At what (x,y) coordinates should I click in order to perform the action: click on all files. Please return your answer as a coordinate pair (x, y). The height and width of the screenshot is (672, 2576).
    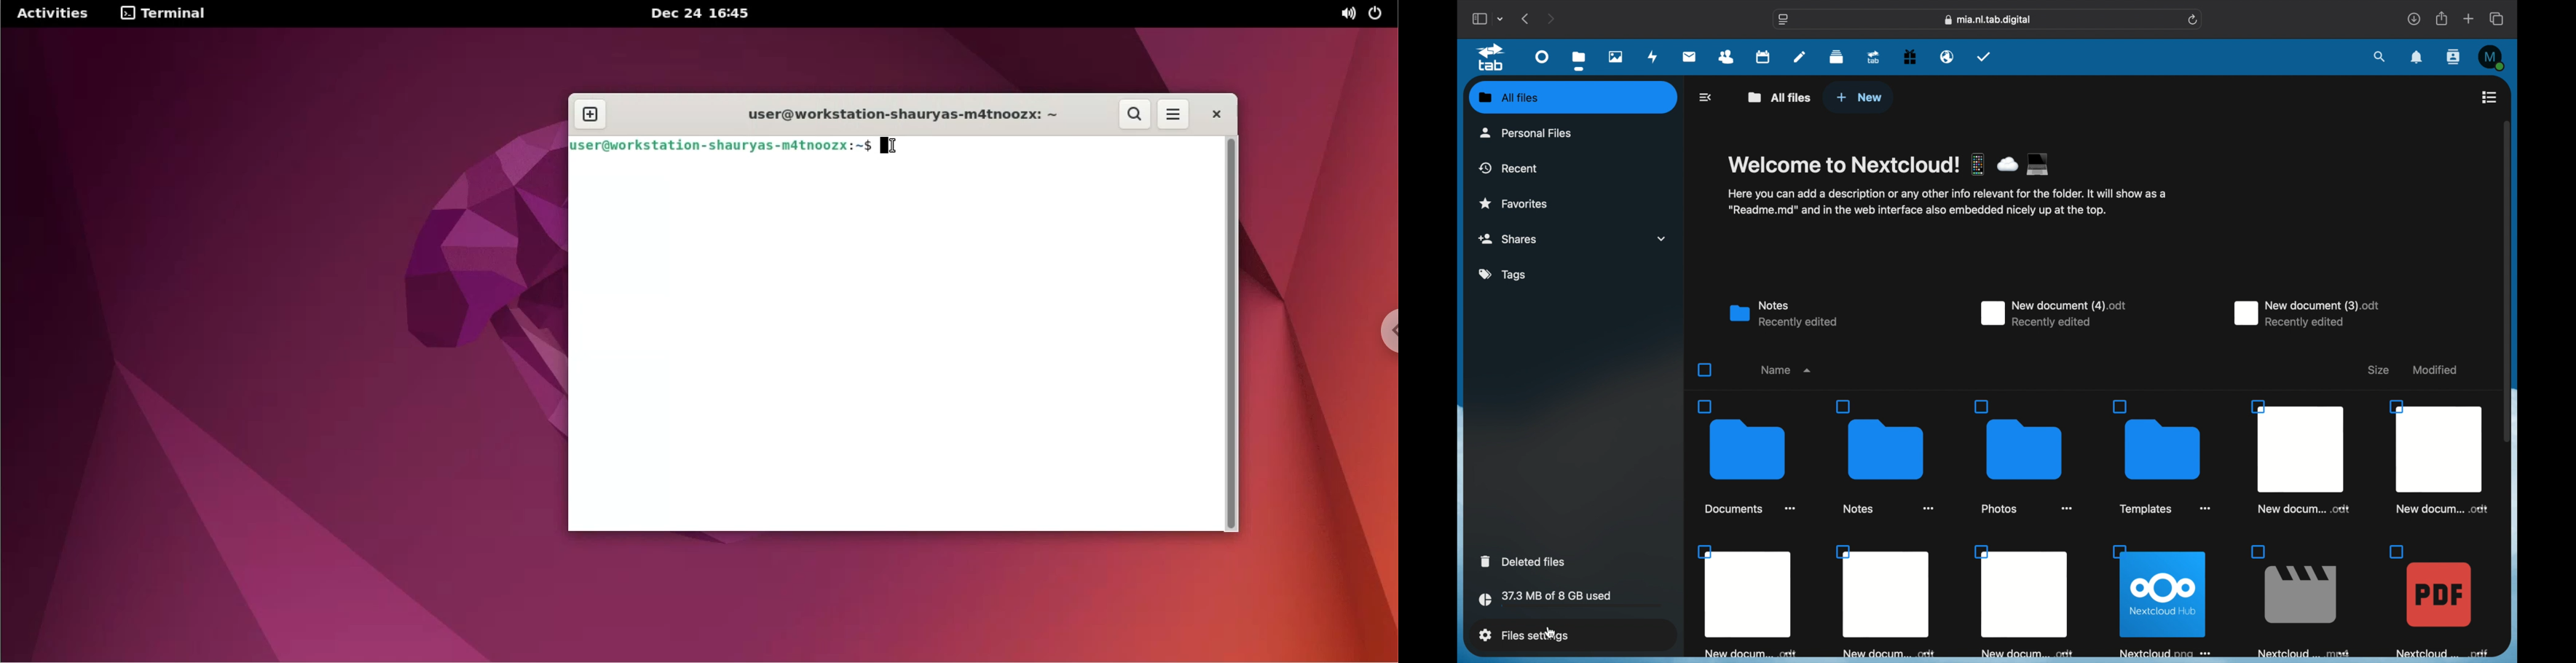
    Looking at the image, I should click on (1781, 97).